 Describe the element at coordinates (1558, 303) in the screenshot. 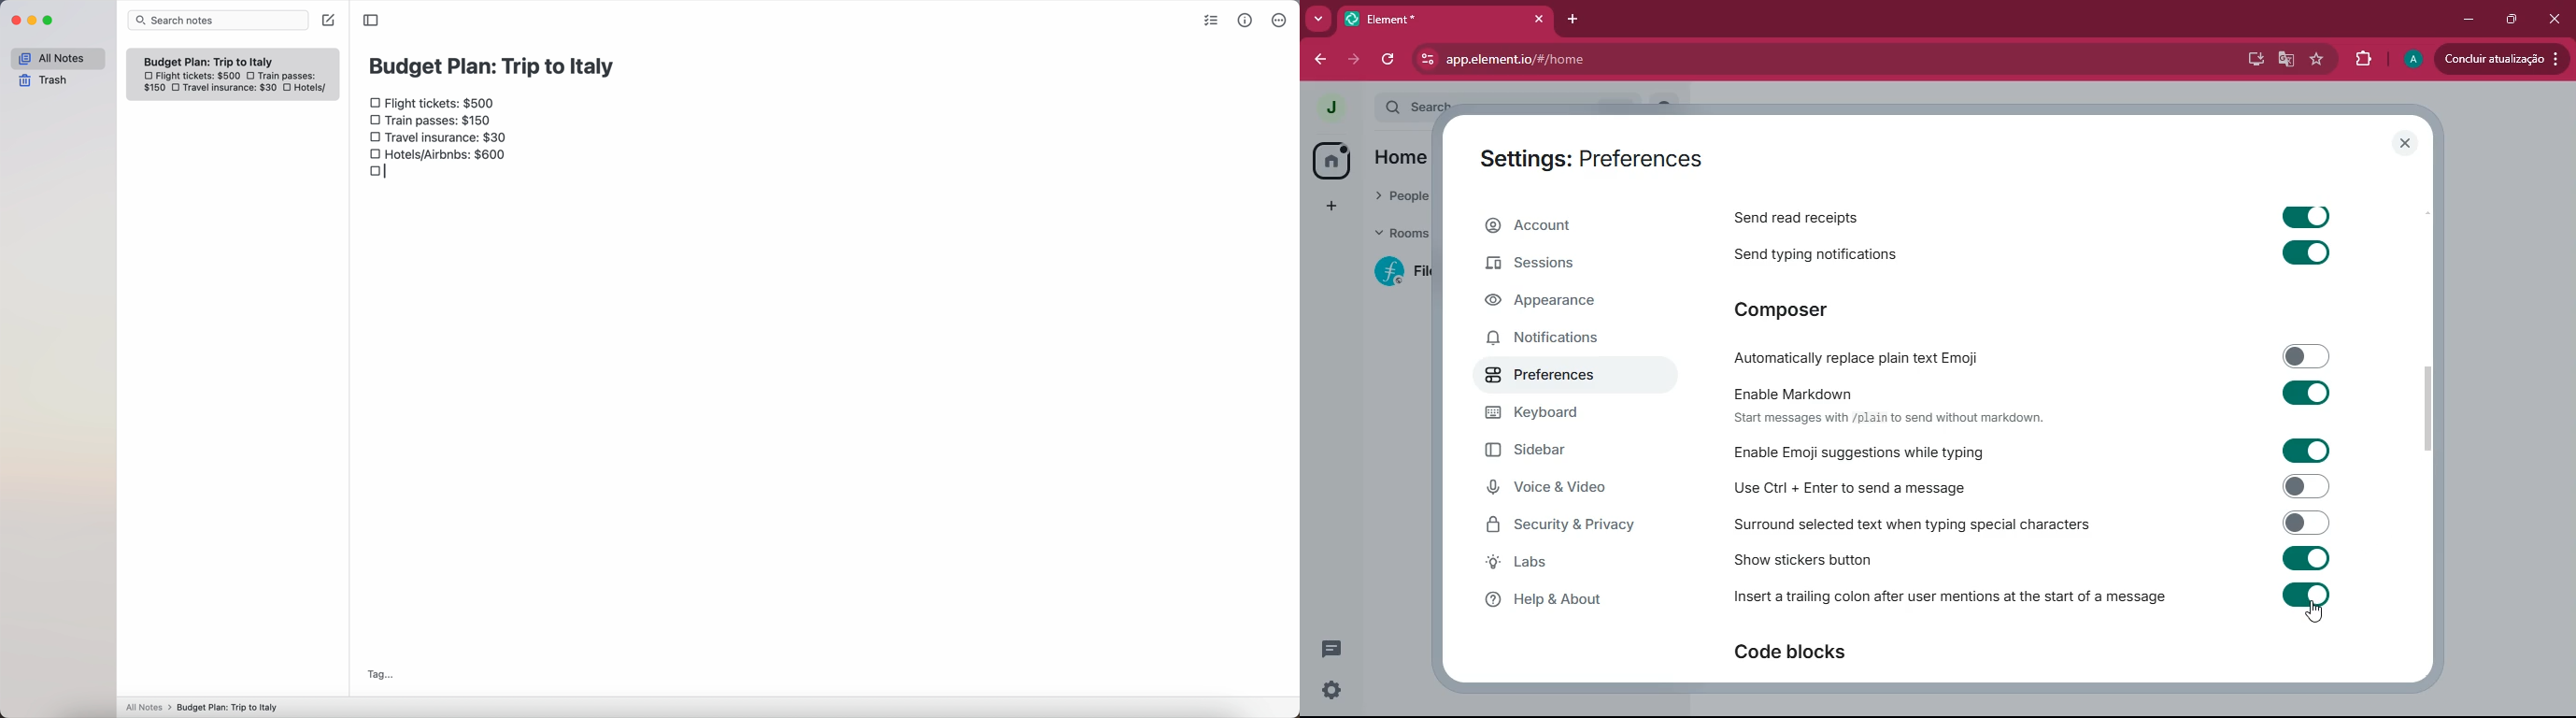

I see `appearance` at that location.